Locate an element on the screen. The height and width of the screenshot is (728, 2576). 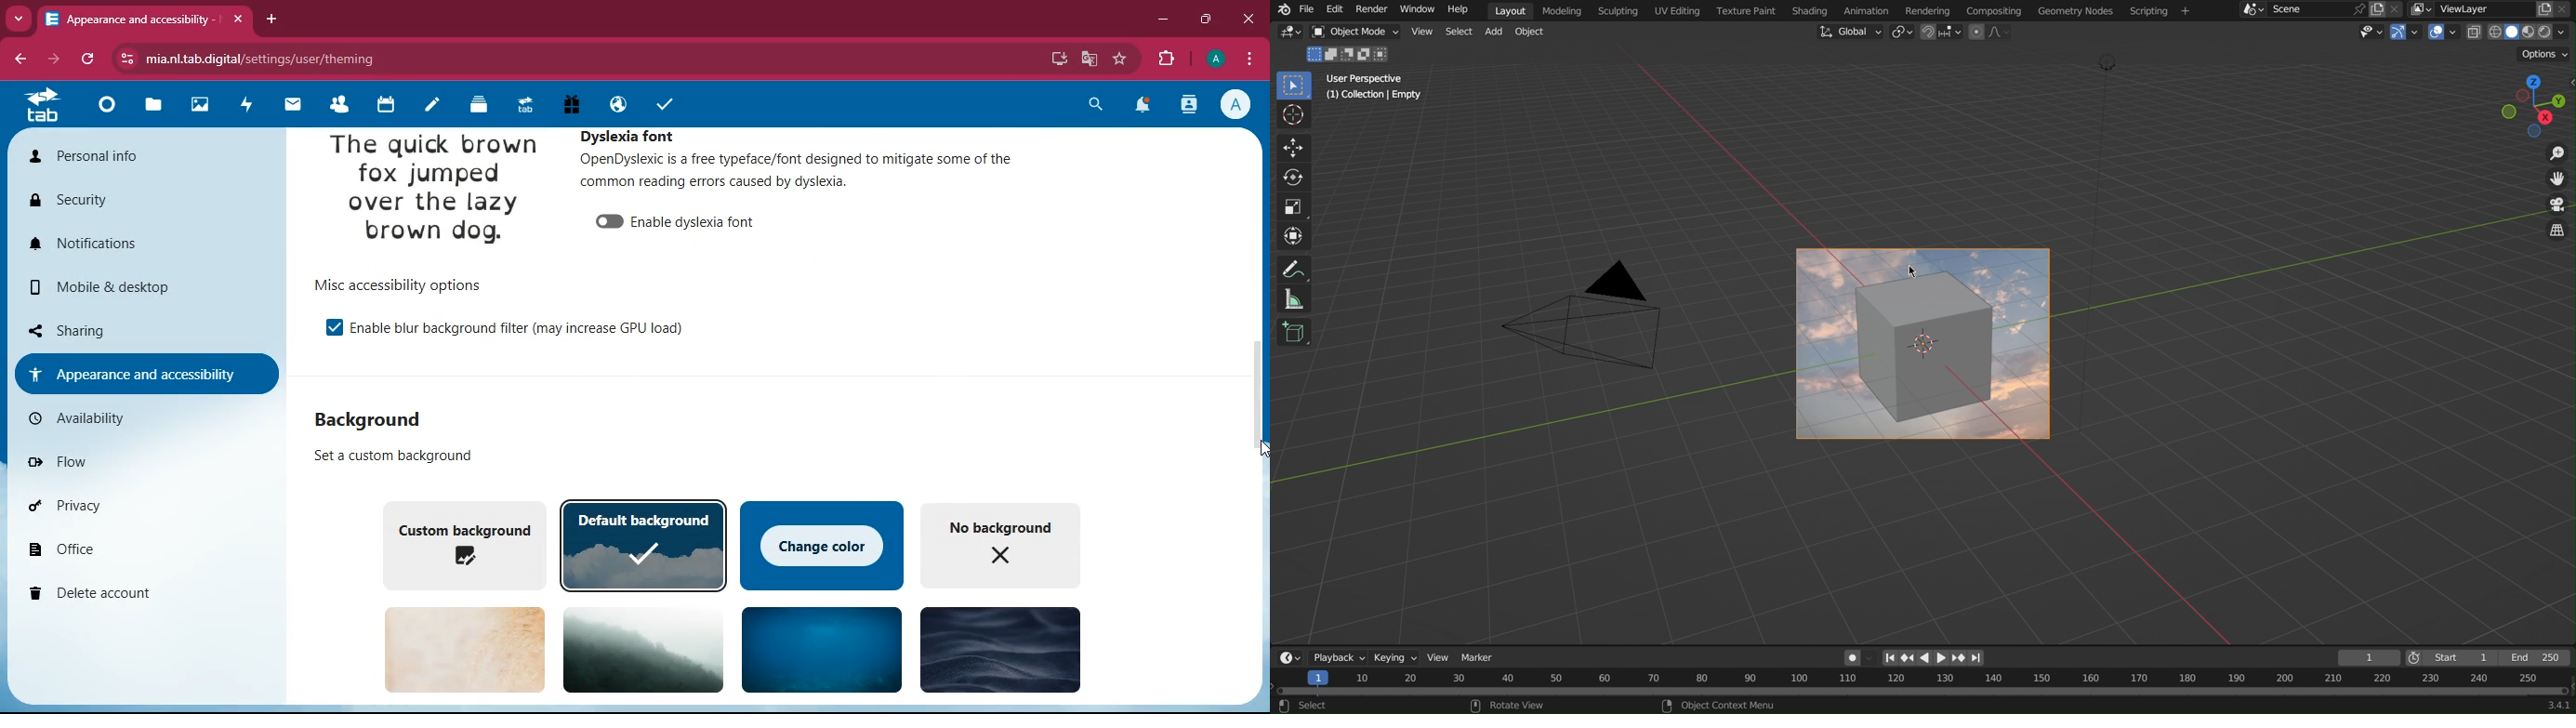
activity is located at coordinates (1191, 104).